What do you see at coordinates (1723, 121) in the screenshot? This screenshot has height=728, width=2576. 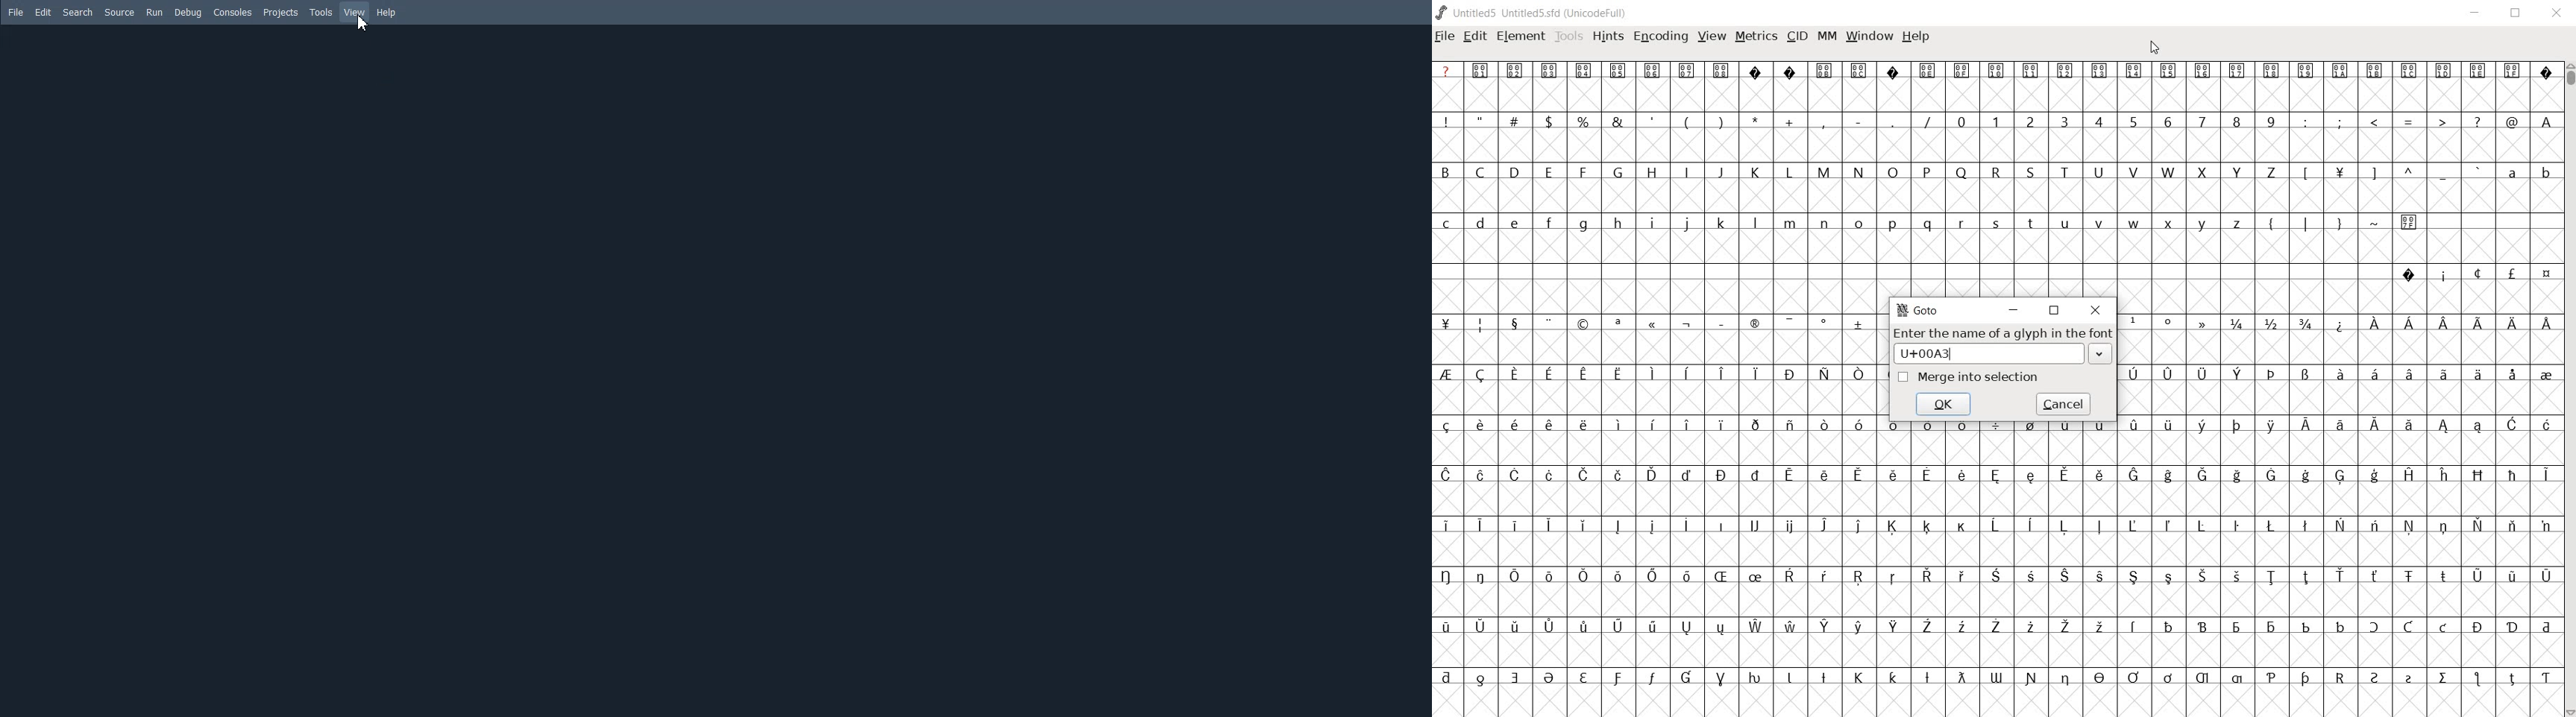 I see `)` at bounding box center [1723, 121].